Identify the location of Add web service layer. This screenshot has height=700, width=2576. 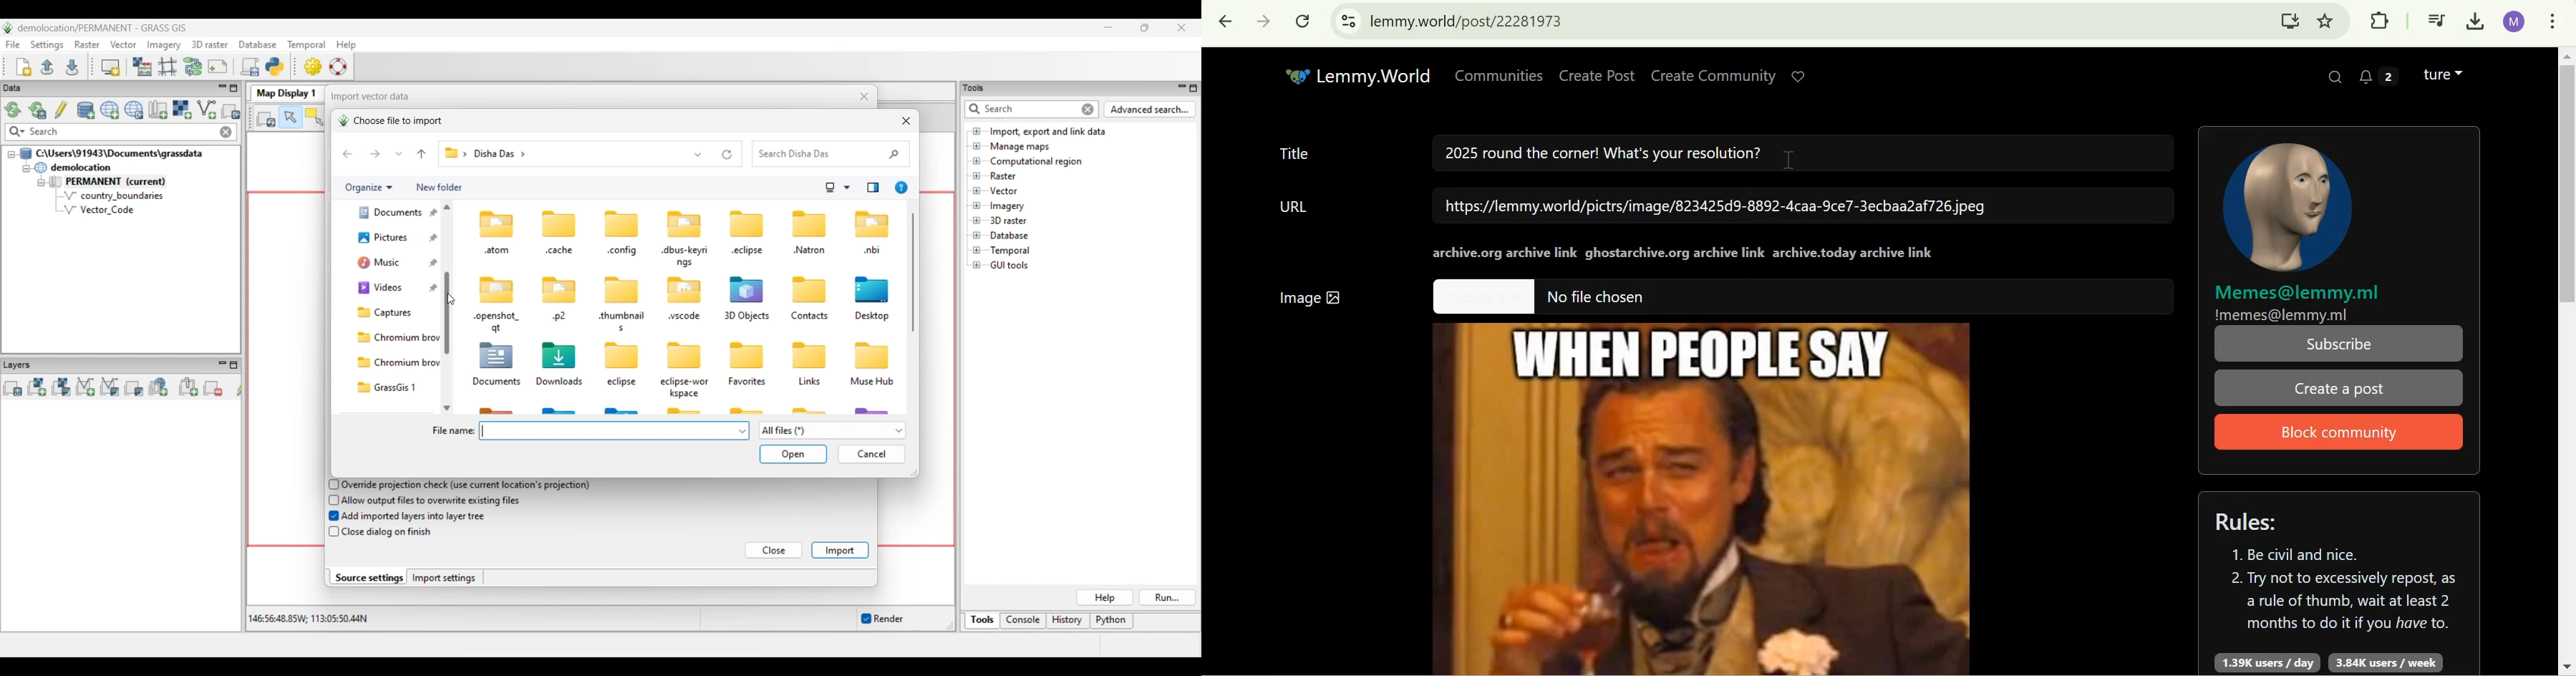
(158, 387).